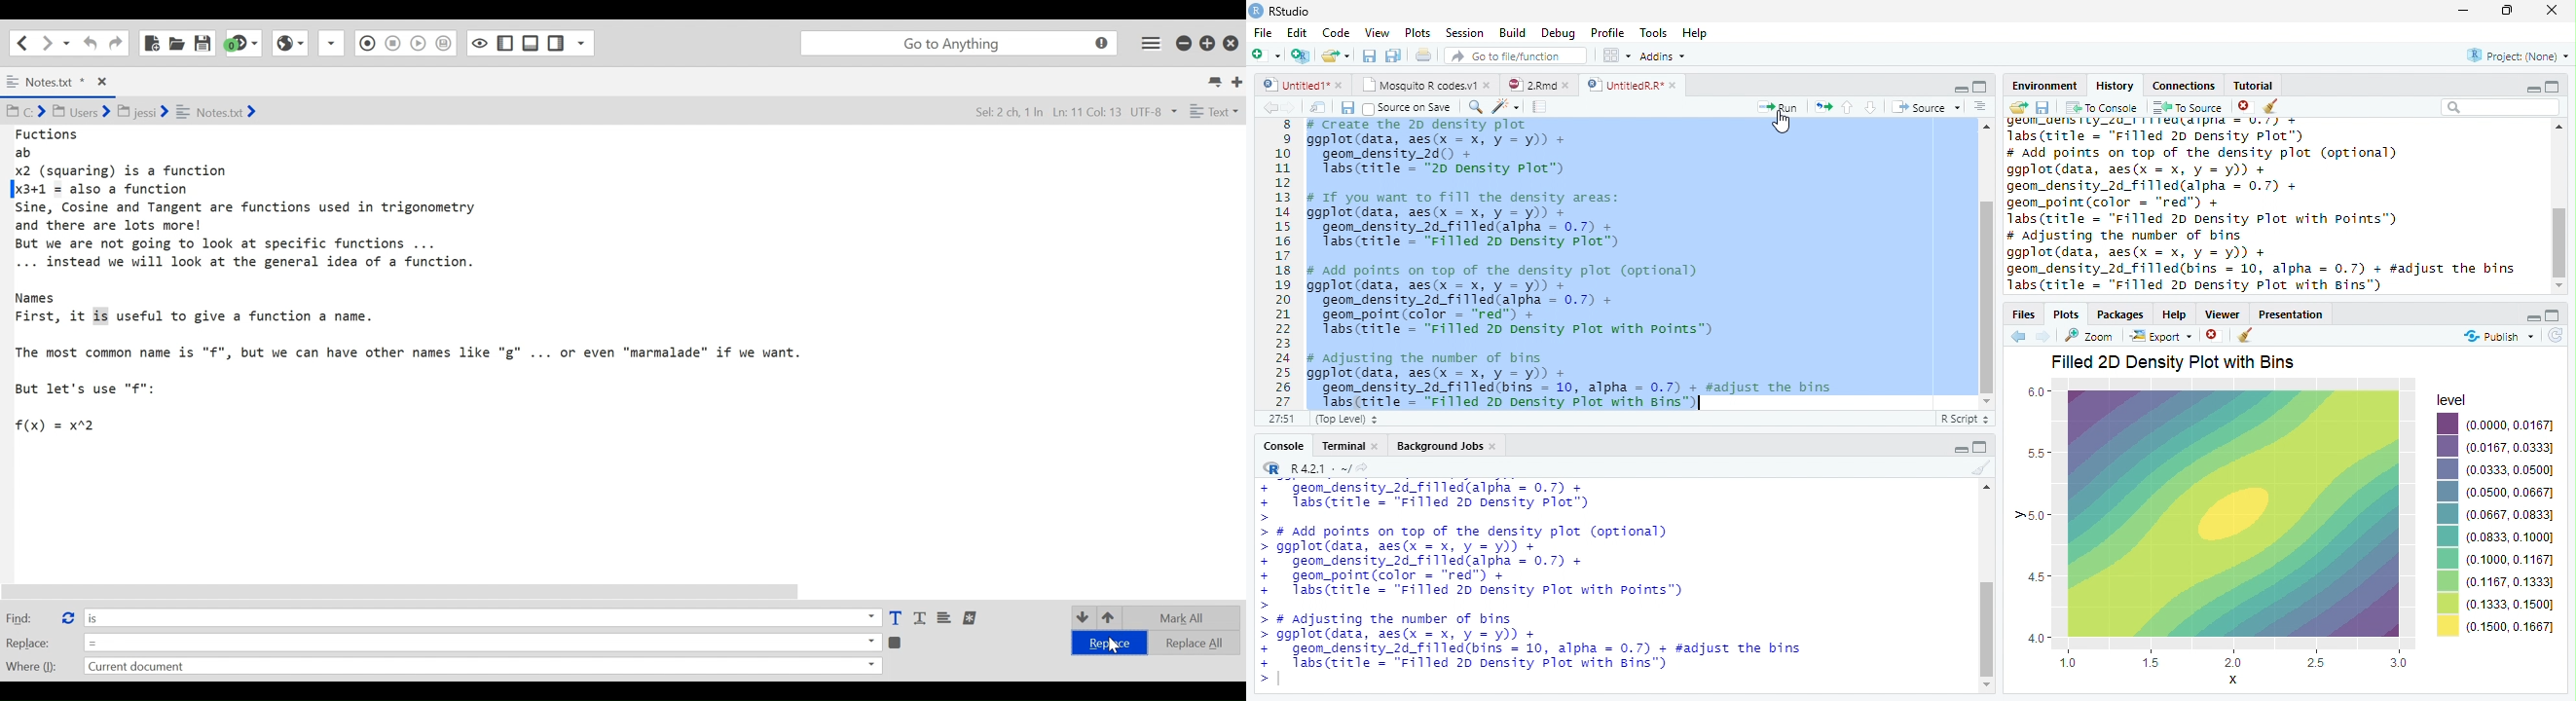  What do you see at coordinates (1341, 85) in the screenshot?
I see `close` at bounding box center [1341, 85].